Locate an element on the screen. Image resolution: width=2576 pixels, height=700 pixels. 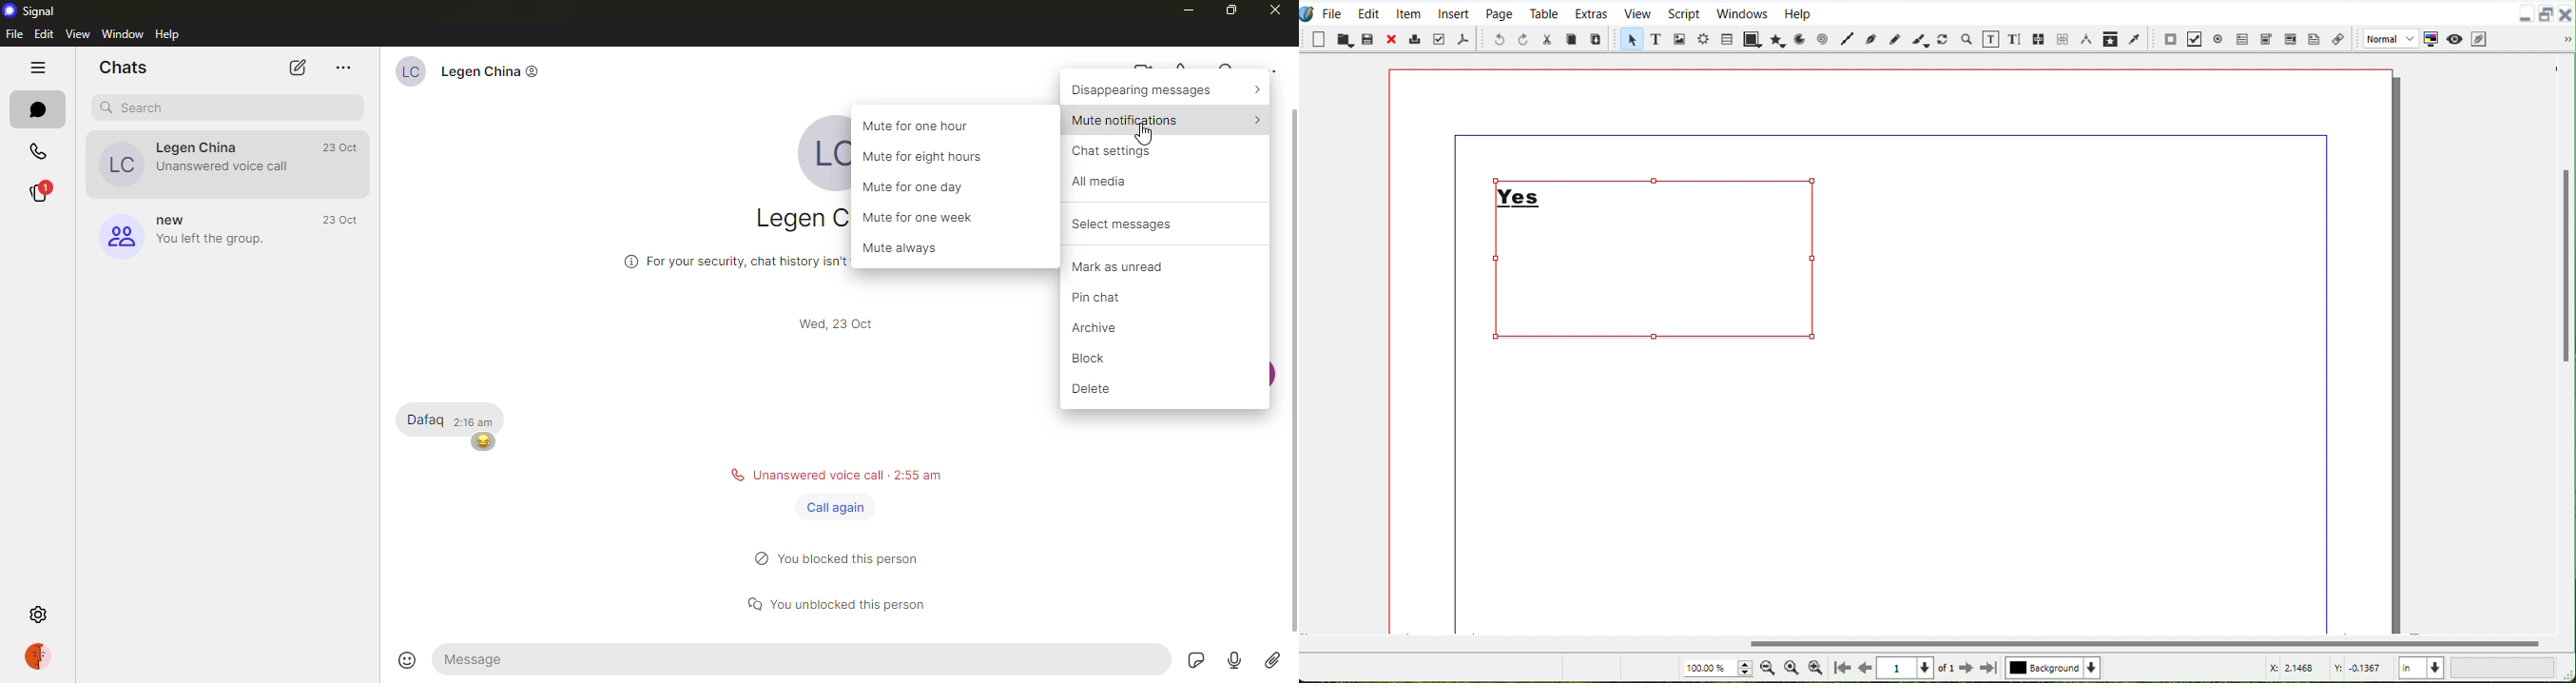
Measurements is located at coordinates (2087, 39).